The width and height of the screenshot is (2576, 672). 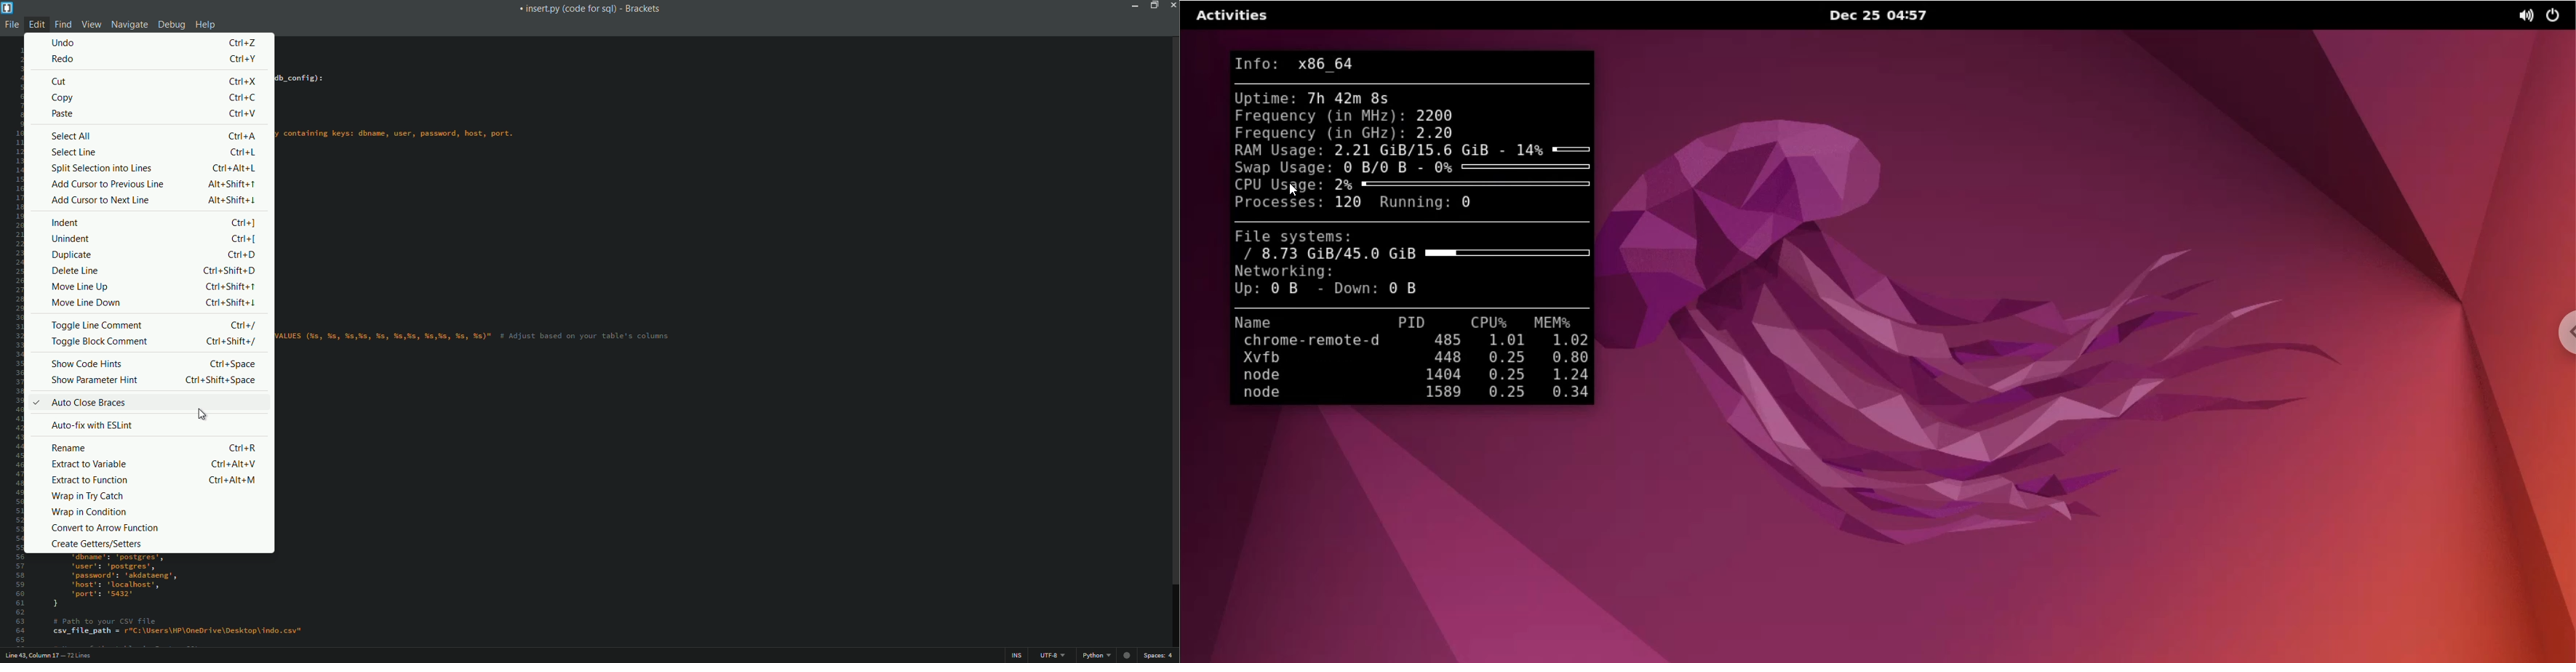 I want to click on delete line, so click(x=76, y=271).